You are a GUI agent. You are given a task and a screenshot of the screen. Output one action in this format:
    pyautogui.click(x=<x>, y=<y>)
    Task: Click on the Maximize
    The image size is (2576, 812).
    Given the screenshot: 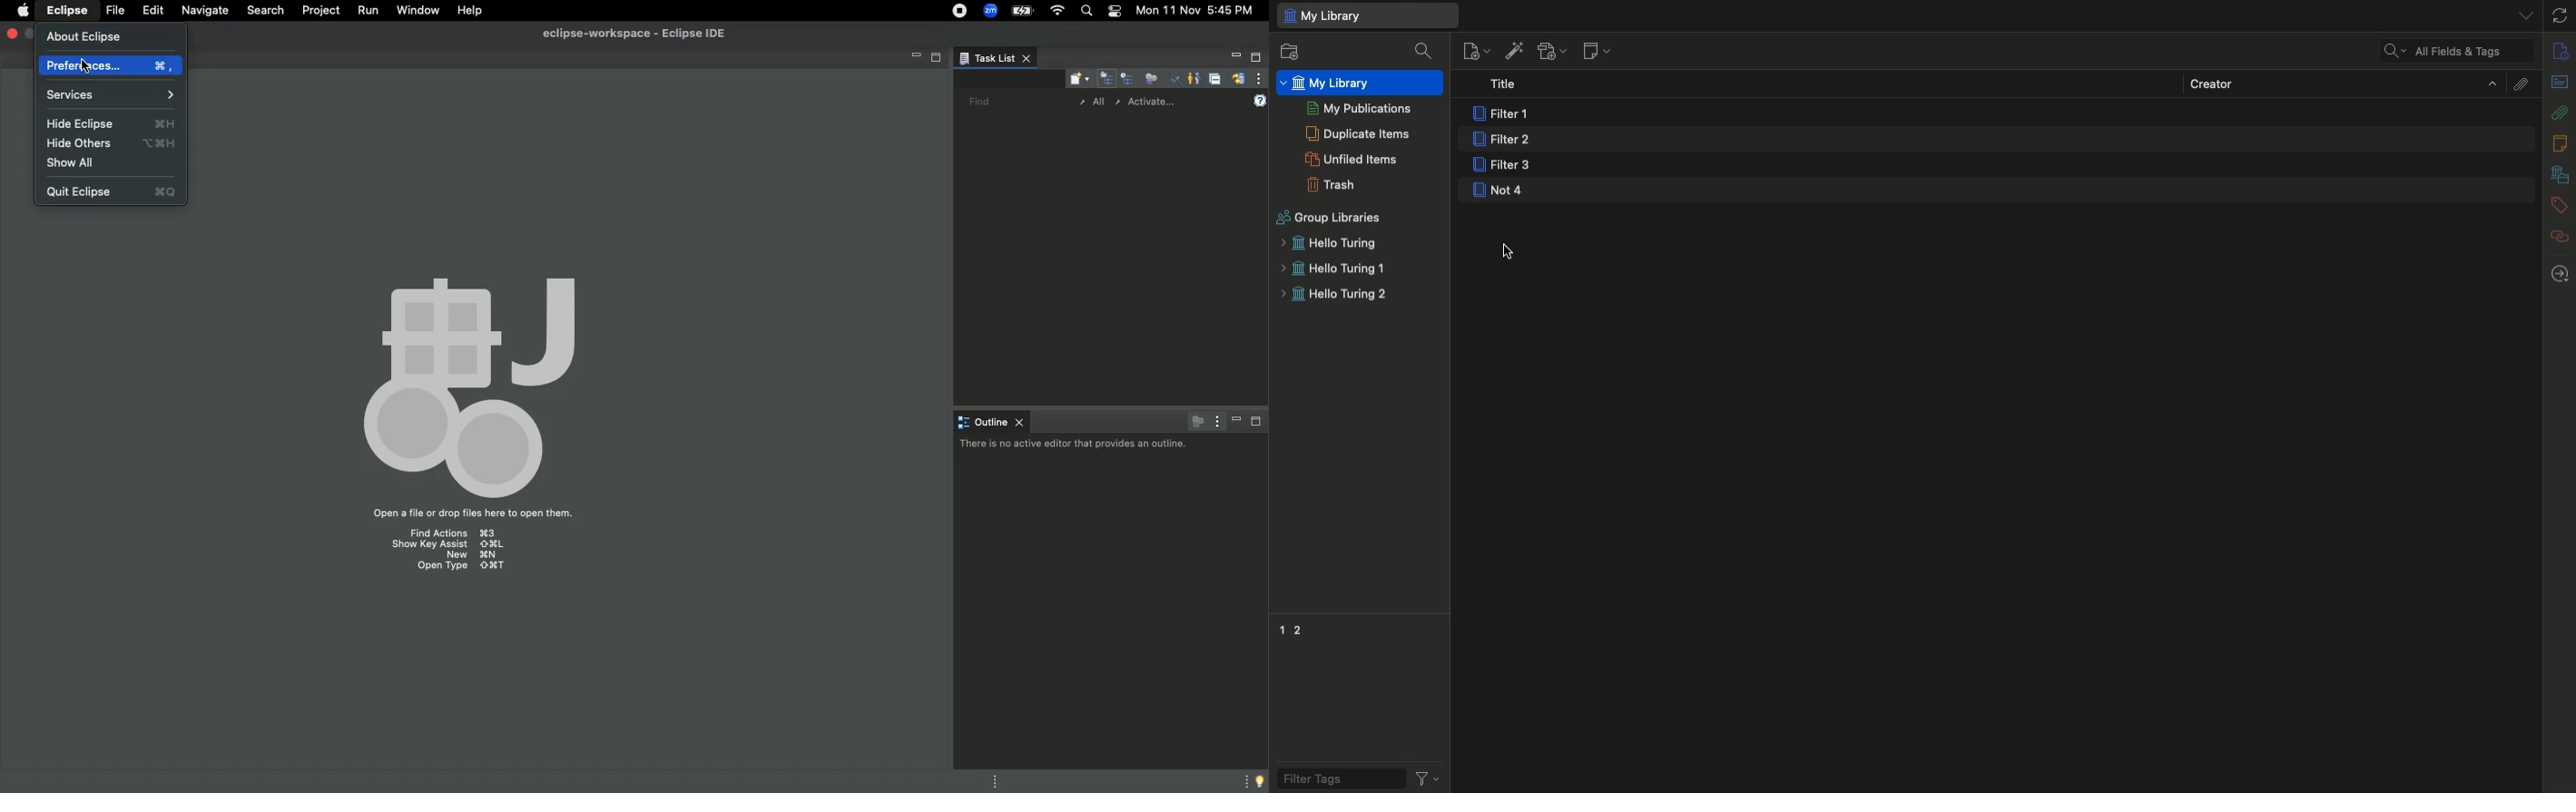 What is the action you would take?
    pyautogui.click(x=1258, y=423)
    